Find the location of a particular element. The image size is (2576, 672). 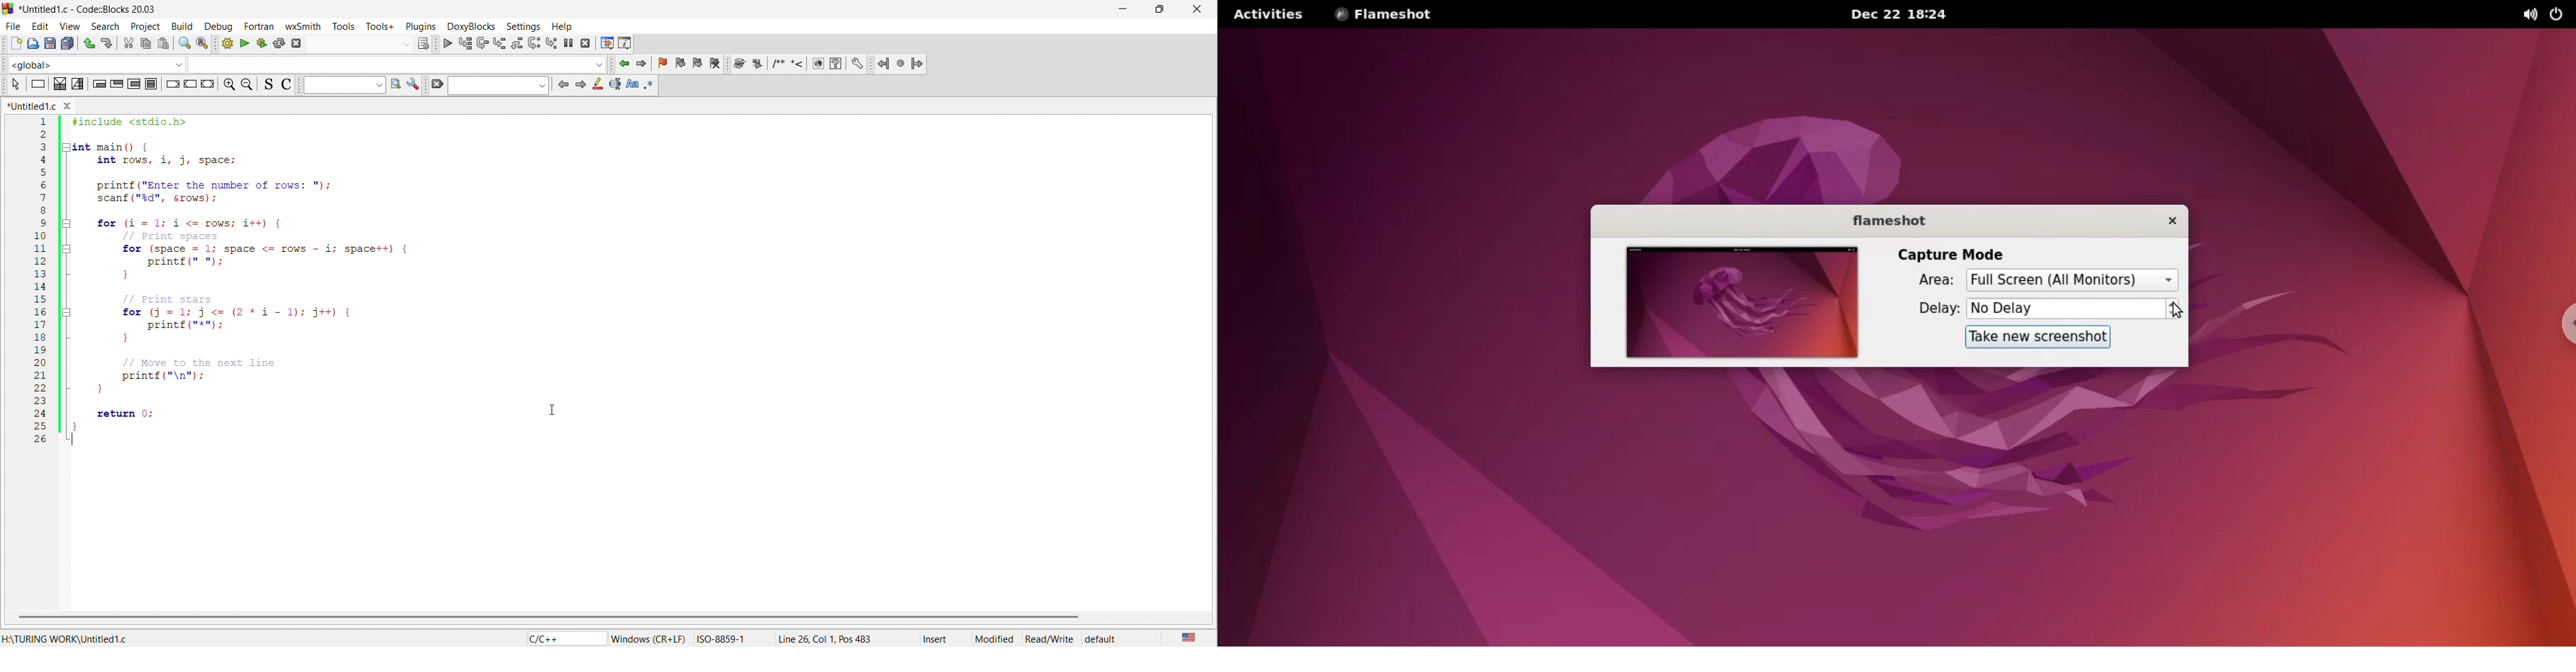

minimize is located at coordinates (1131, 8).